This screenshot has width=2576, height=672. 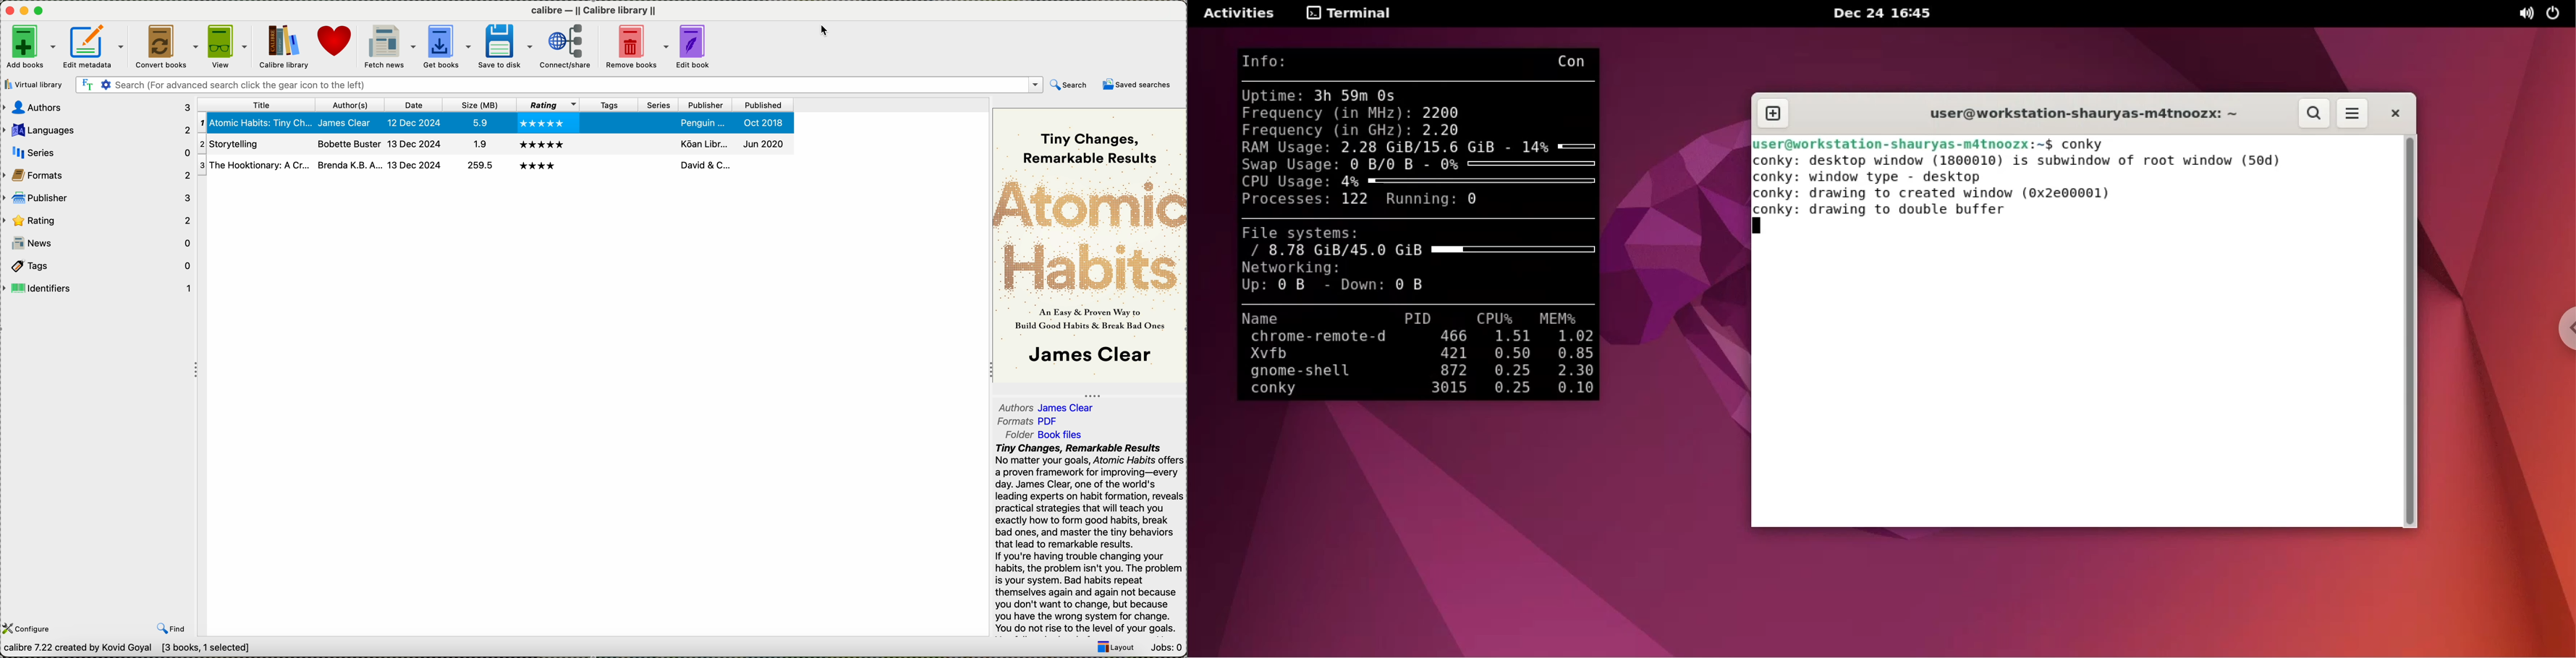 What do you see at coordinates (95, 47) in the screenshot?
I see `edit metadata` at bounding box center [95, 47].